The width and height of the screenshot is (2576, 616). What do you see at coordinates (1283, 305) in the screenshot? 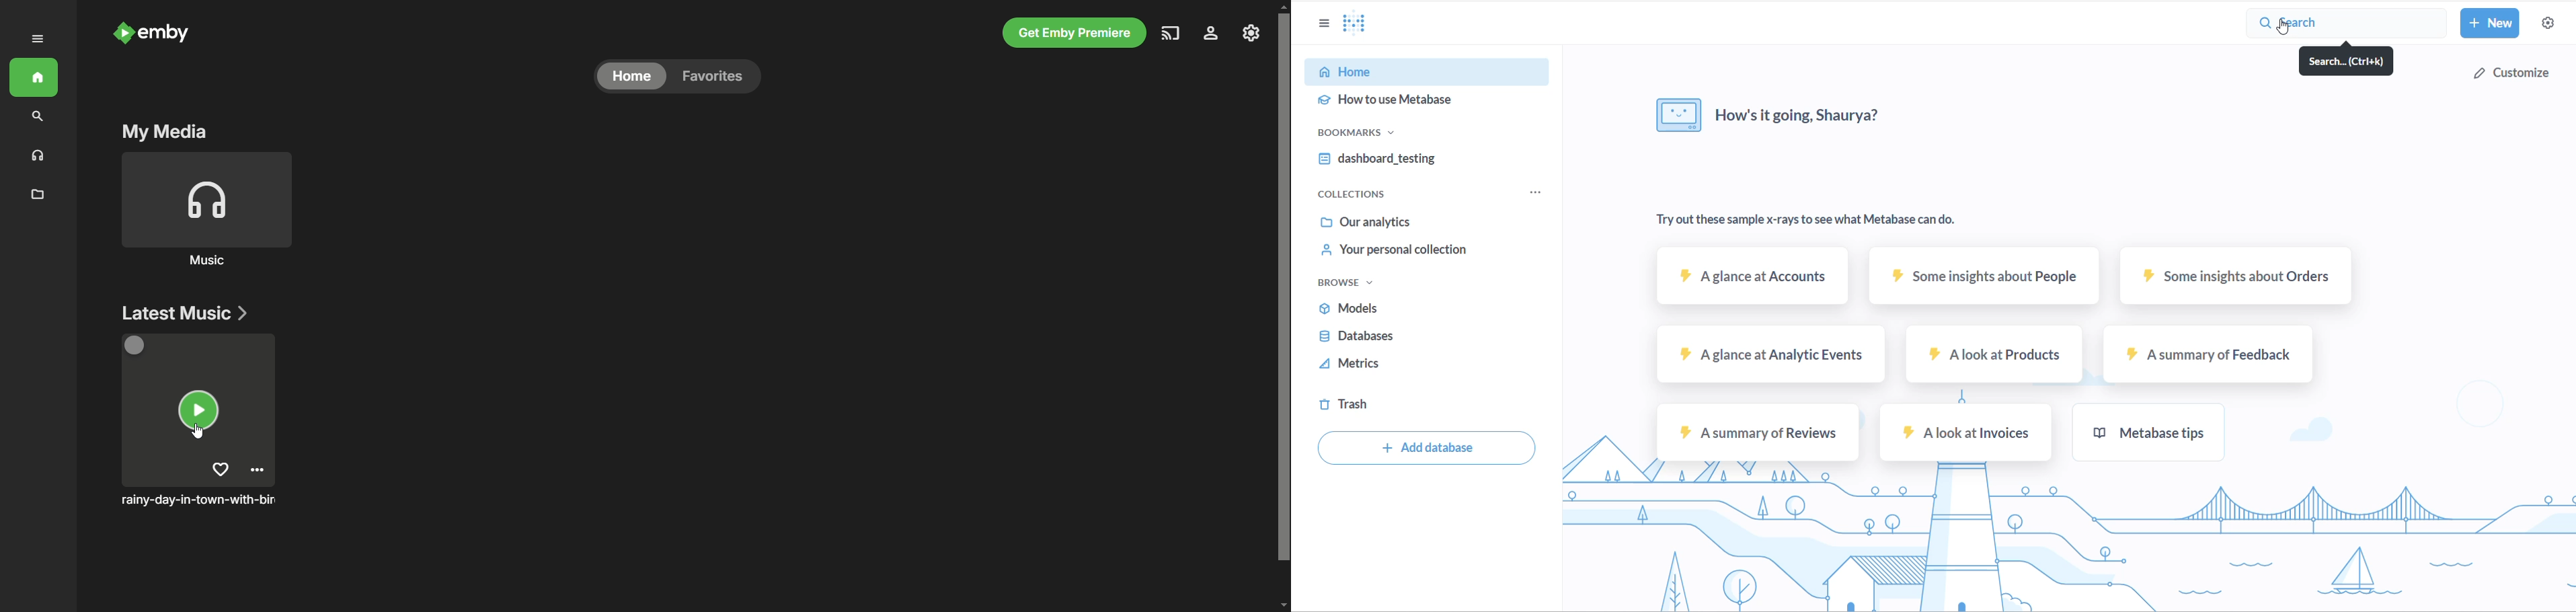
I see `vertical scroll bar` at bounding box center [1283, 305].